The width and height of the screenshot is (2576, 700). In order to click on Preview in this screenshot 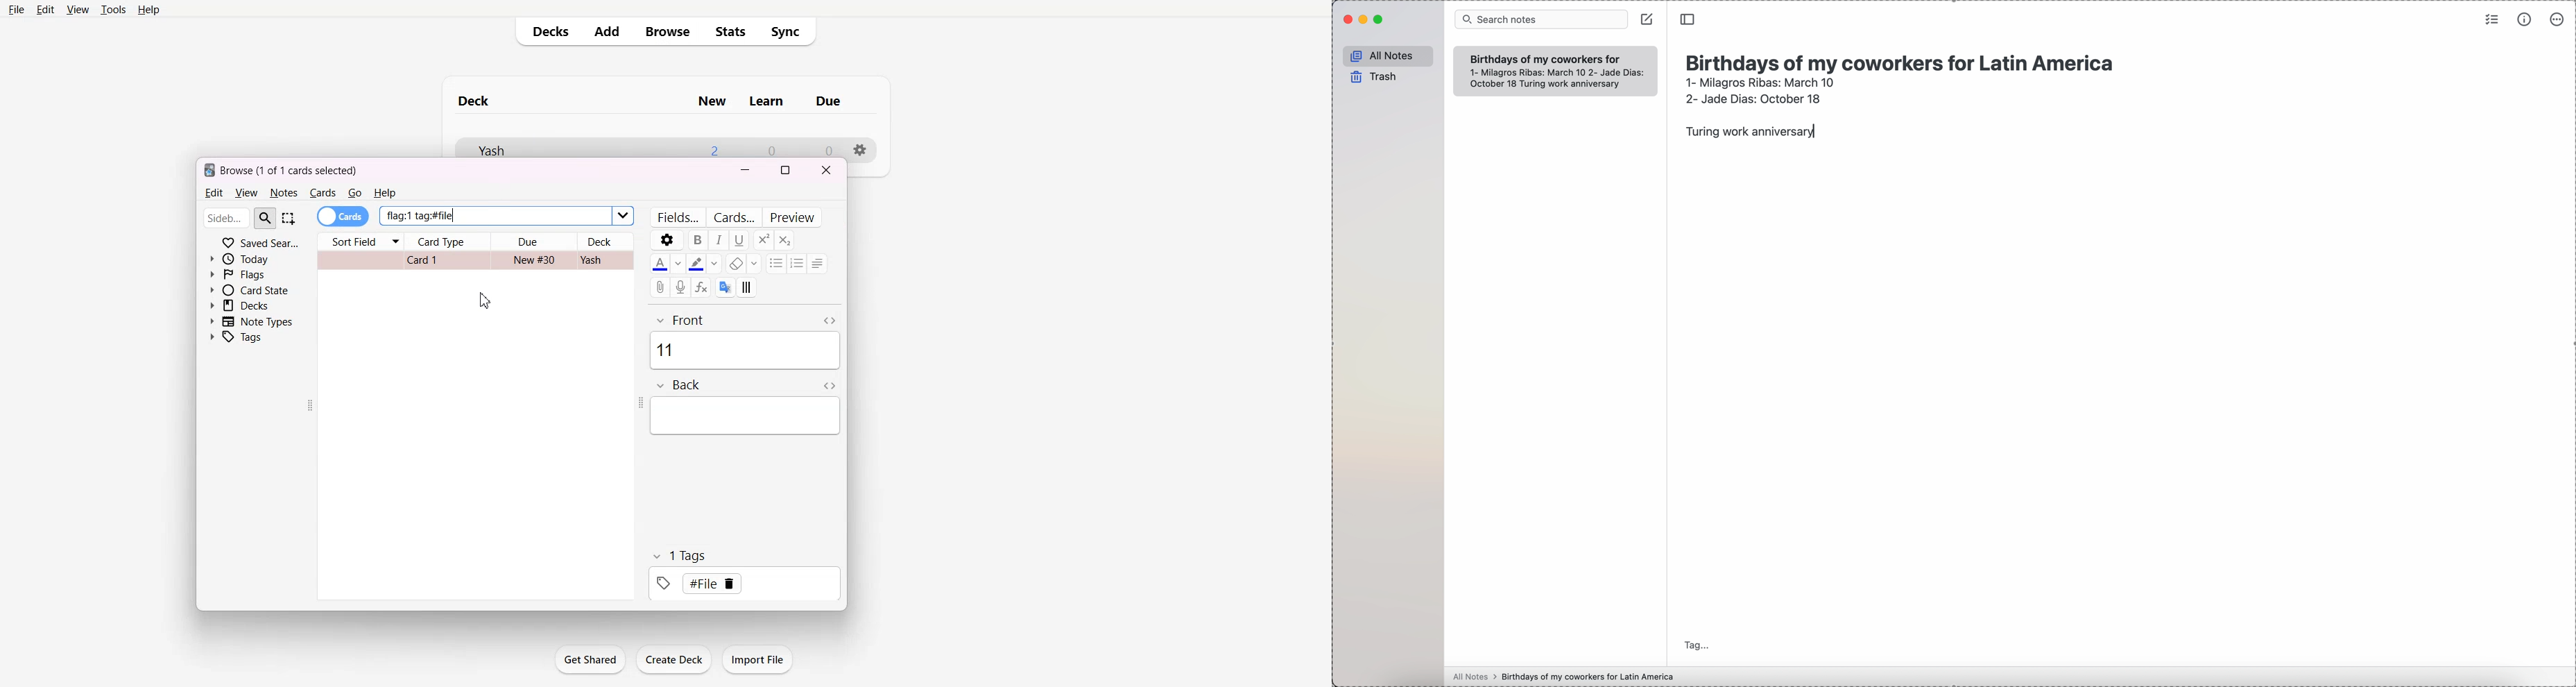, I will do `click(795, 216)`.